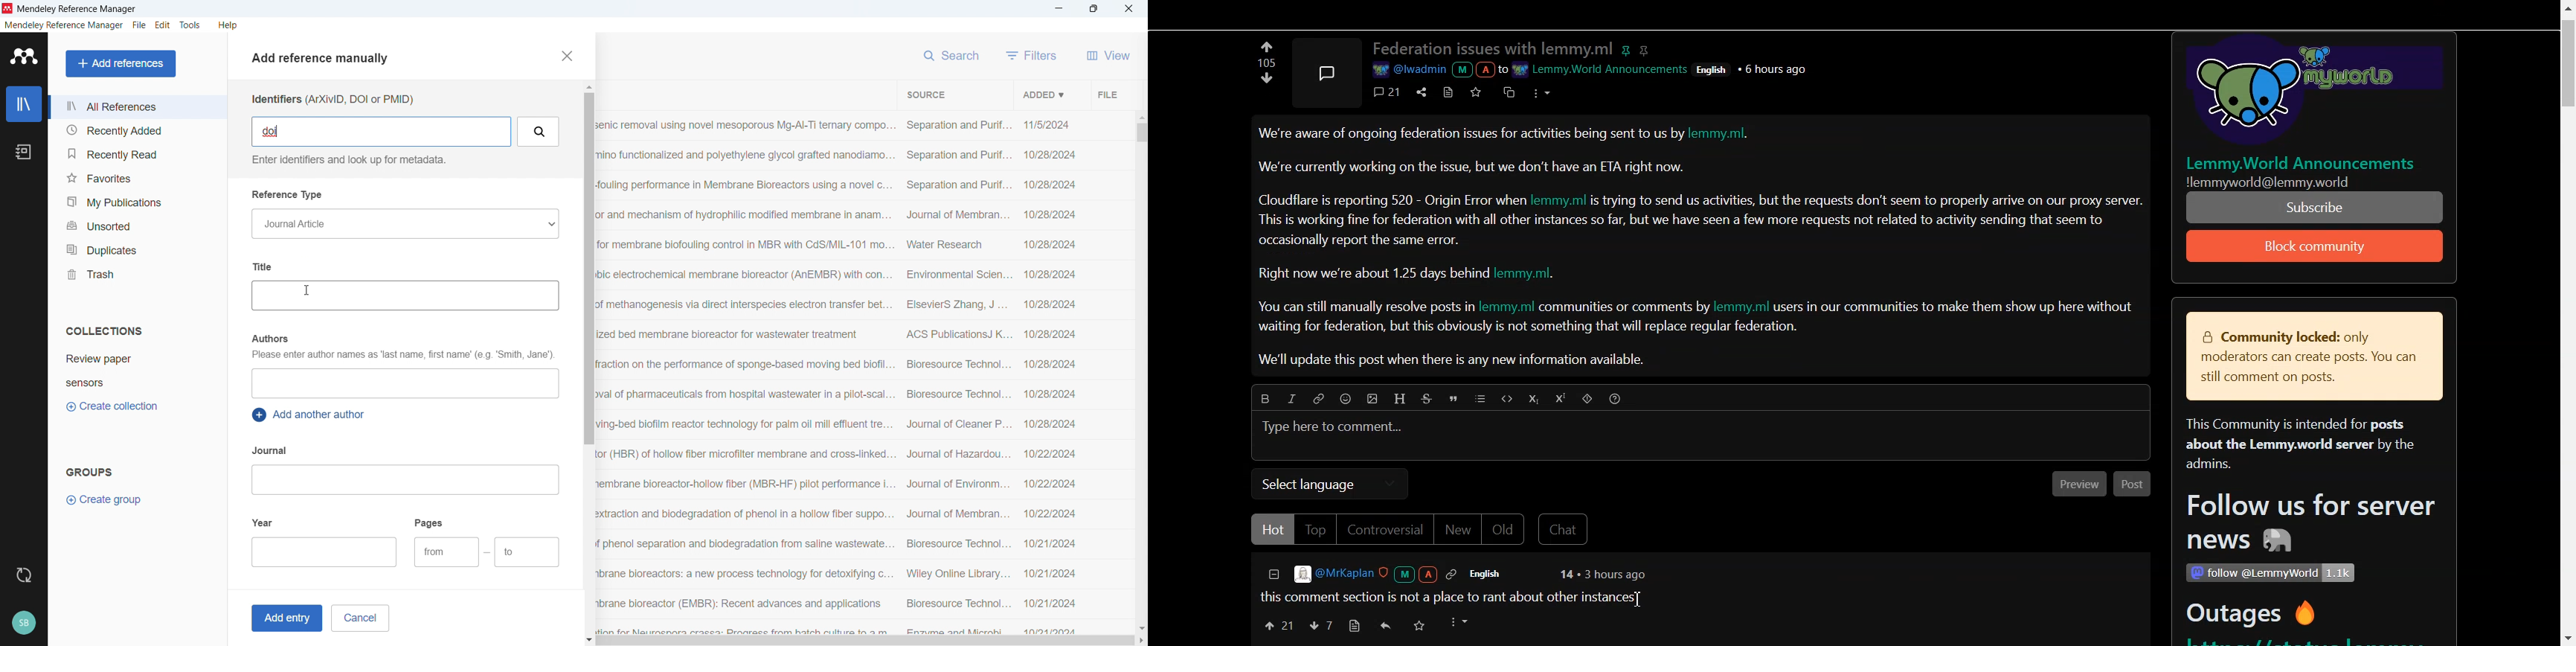  I want to click on logo, so click(8, 8).